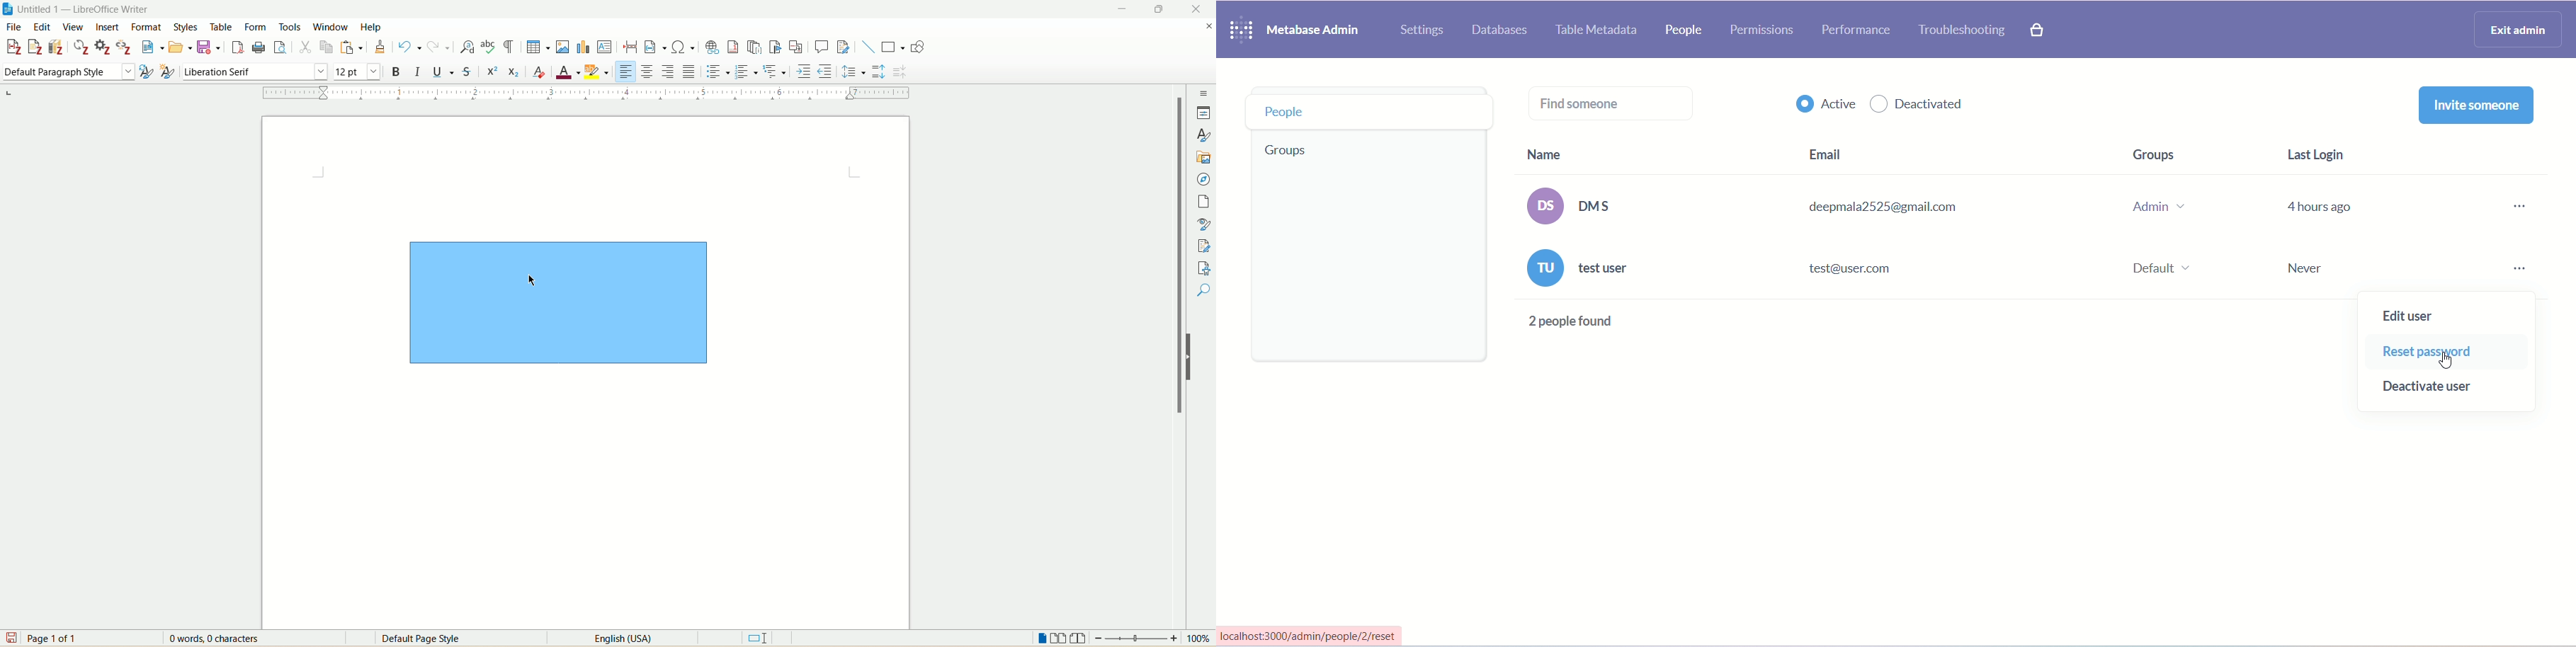 The image size is (2576, 672). Describe the element at coordinates (1502, 30) in the screenshot. I see `database` at that location.